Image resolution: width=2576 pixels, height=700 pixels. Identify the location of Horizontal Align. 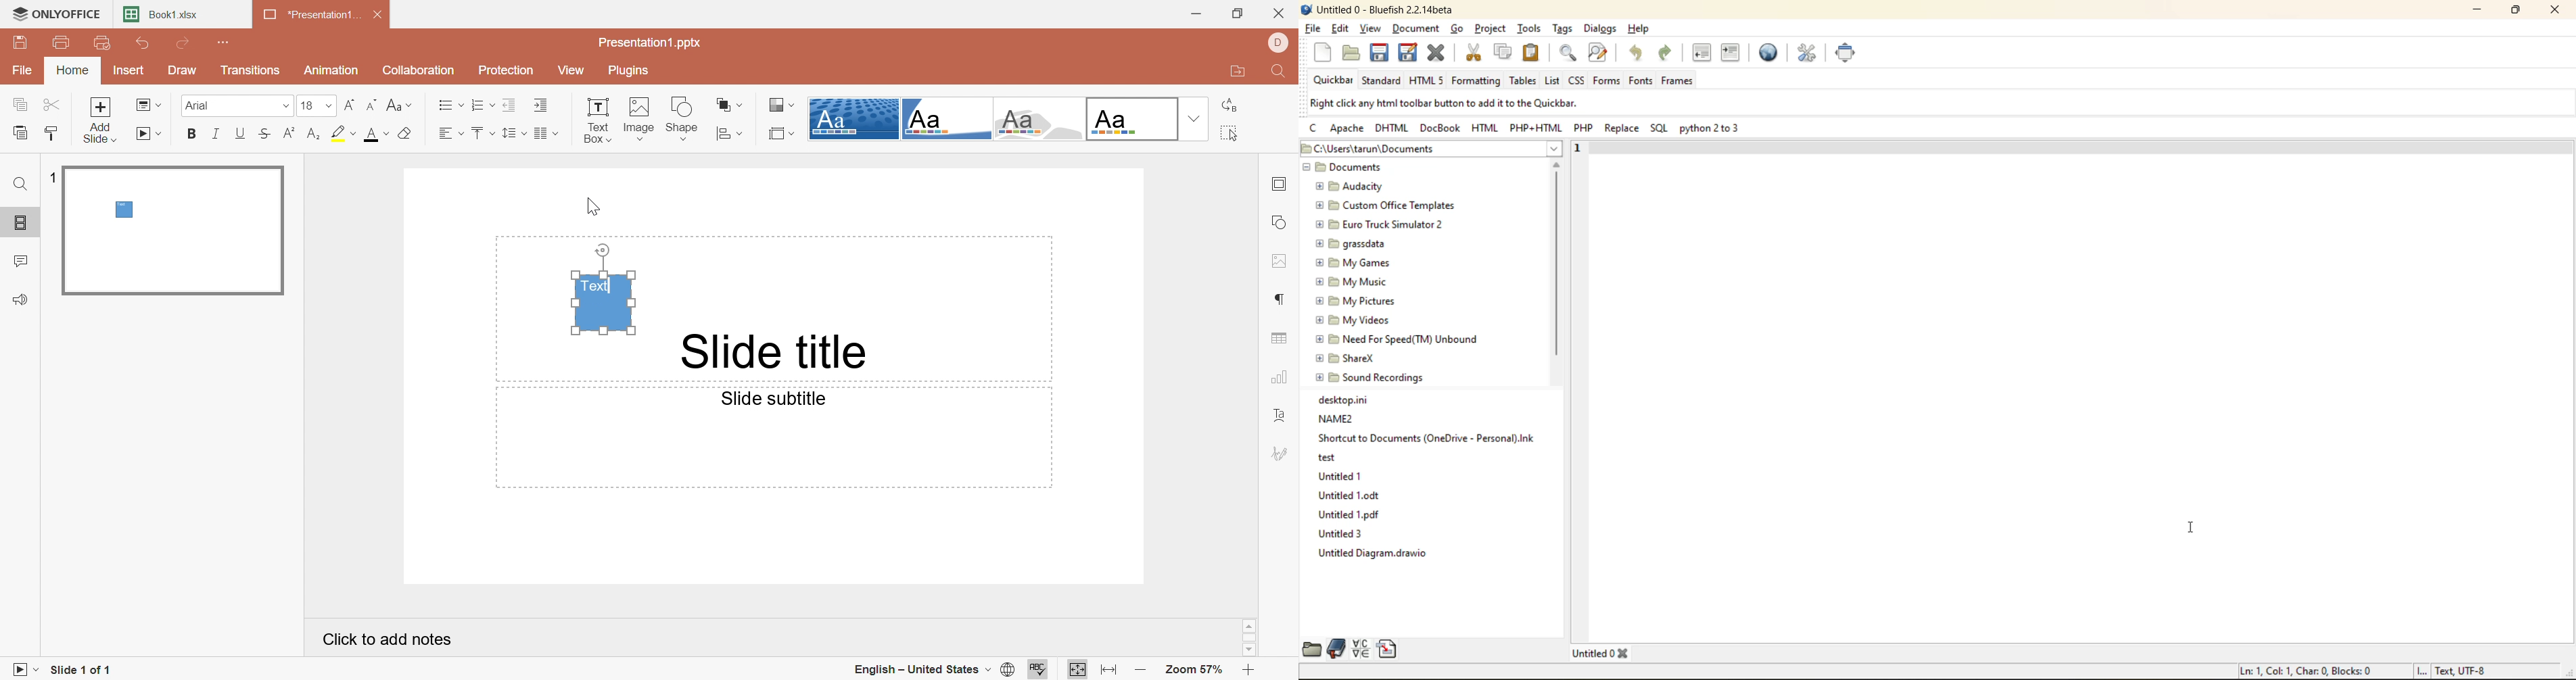
(448, 134).